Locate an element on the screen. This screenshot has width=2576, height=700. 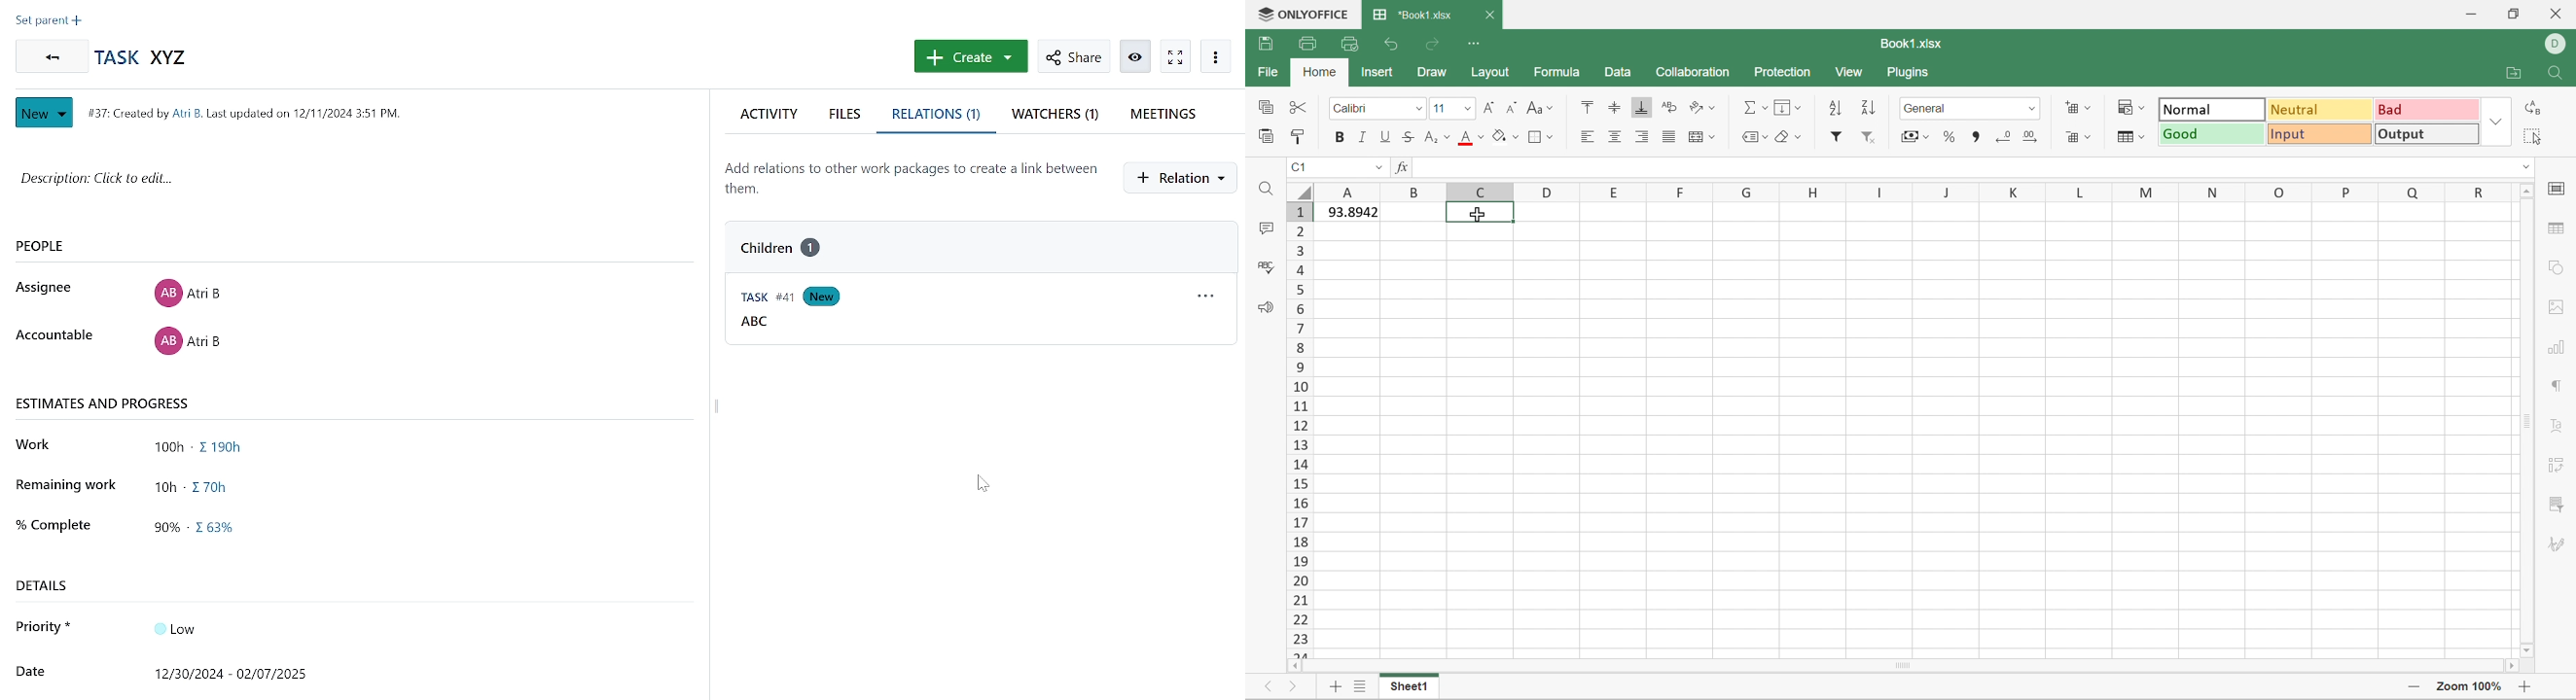
Layout is located at coordinates (1493, 76).